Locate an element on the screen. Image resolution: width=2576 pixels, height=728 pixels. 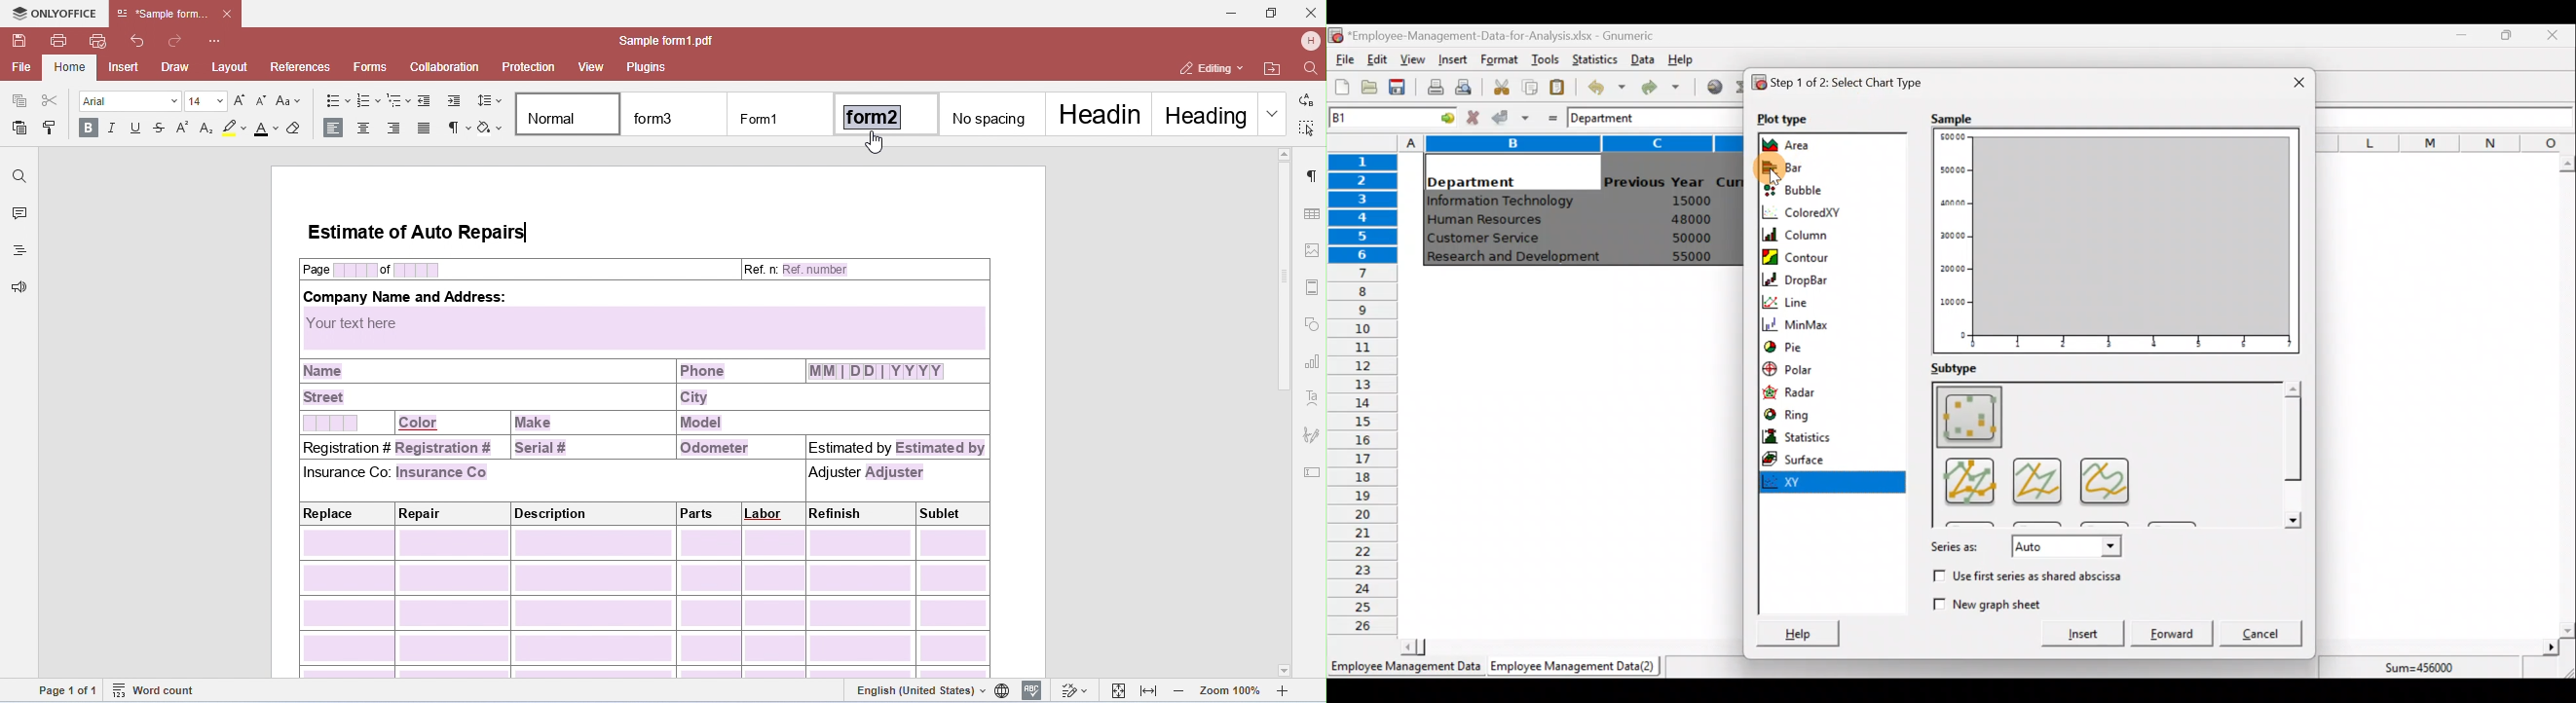
Paste the clipboard is located at coordinates (1557, 87).